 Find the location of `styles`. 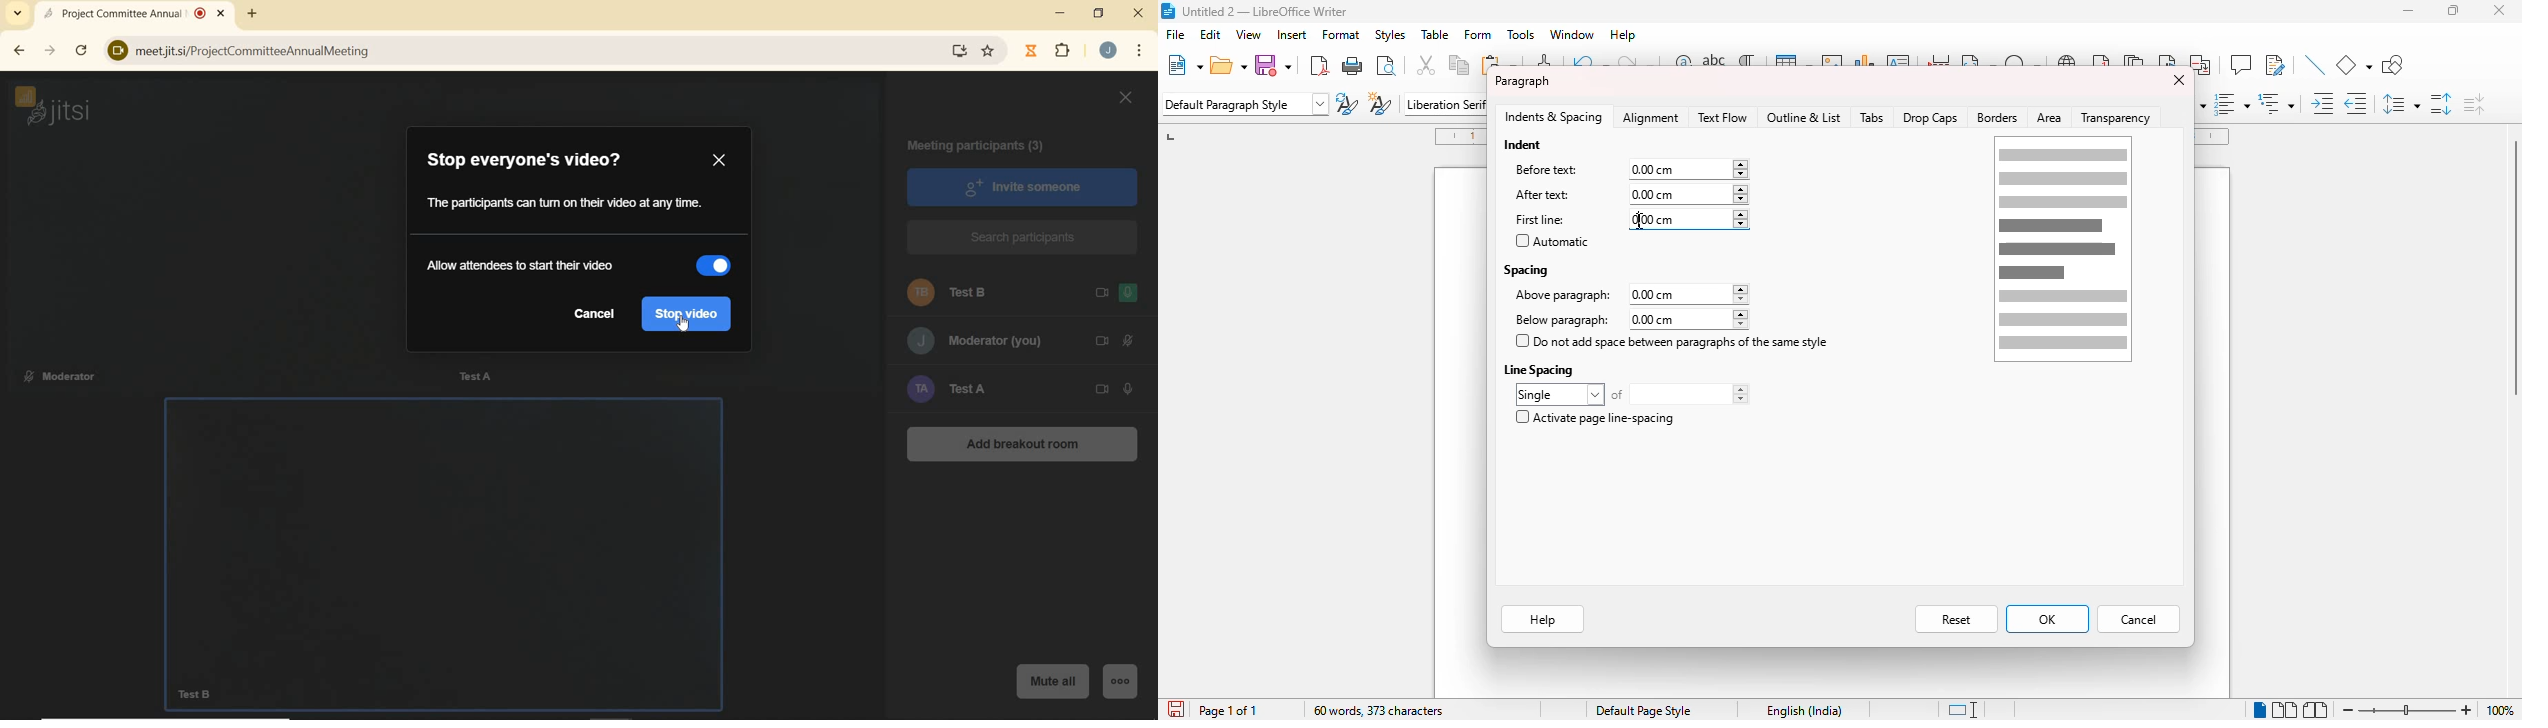

styles is located at coordinates (1389, 34).